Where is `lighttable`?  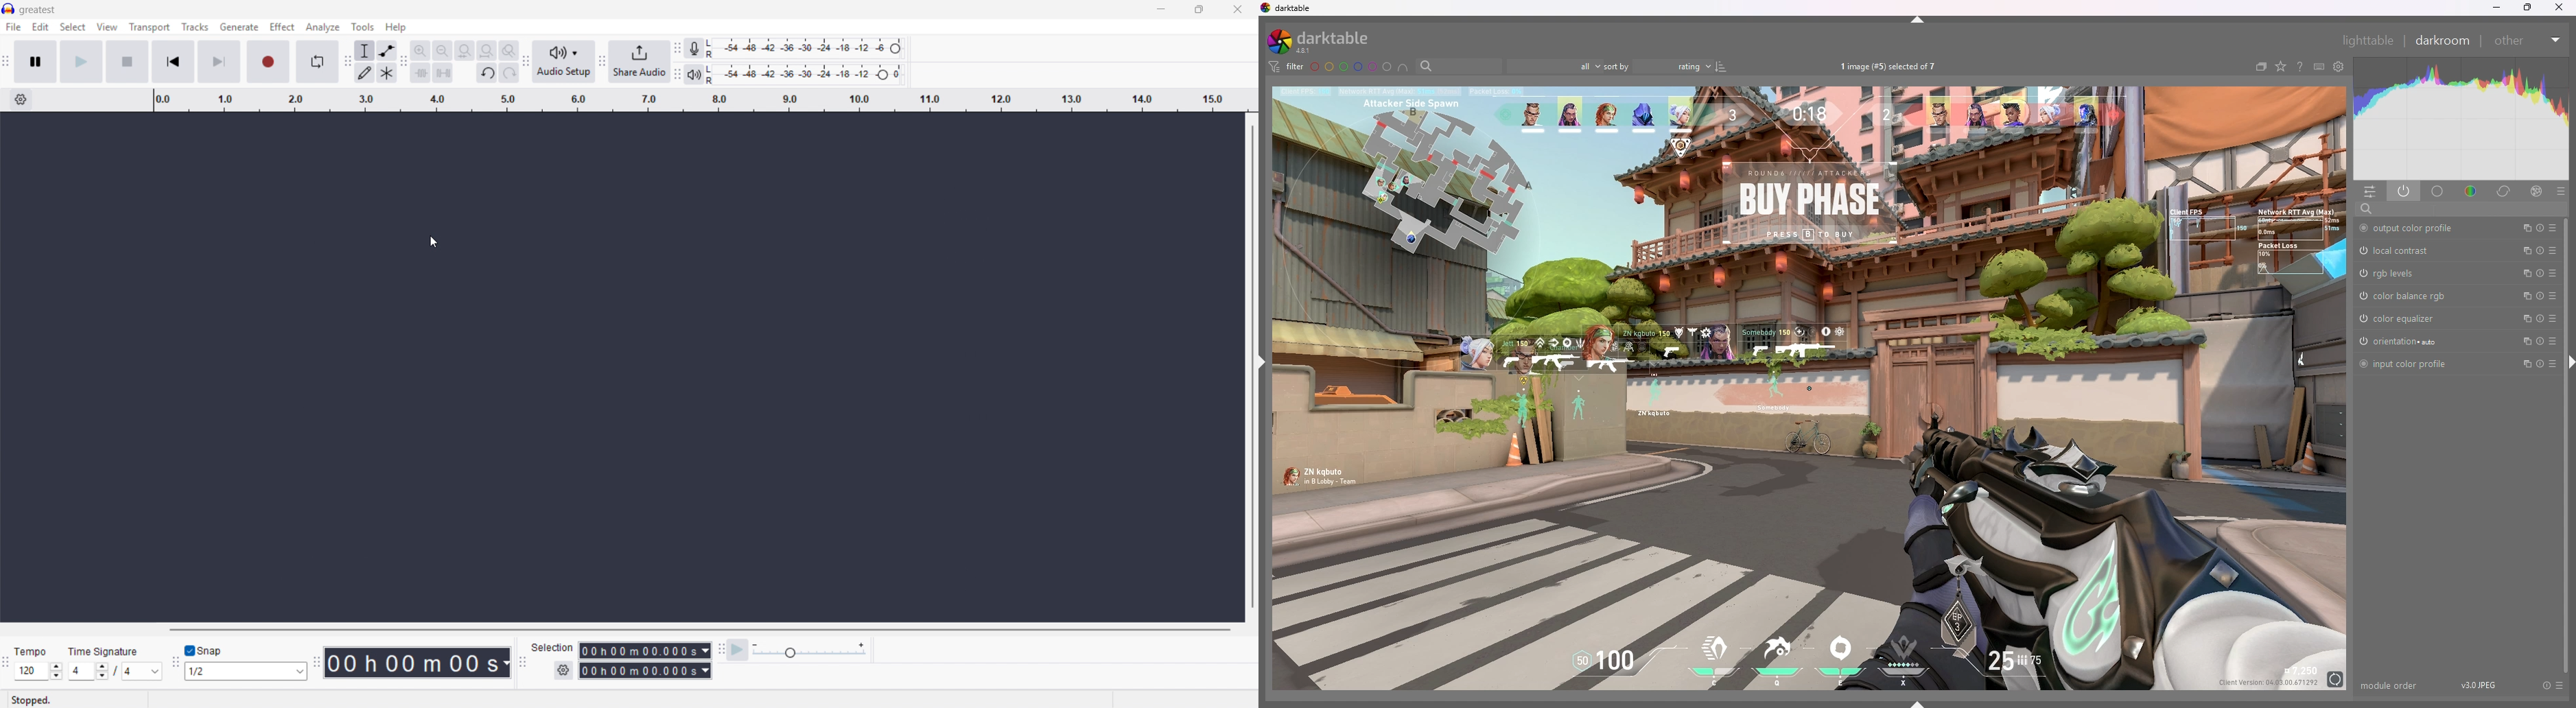 lighttable is located at coordinates (2369, 40).